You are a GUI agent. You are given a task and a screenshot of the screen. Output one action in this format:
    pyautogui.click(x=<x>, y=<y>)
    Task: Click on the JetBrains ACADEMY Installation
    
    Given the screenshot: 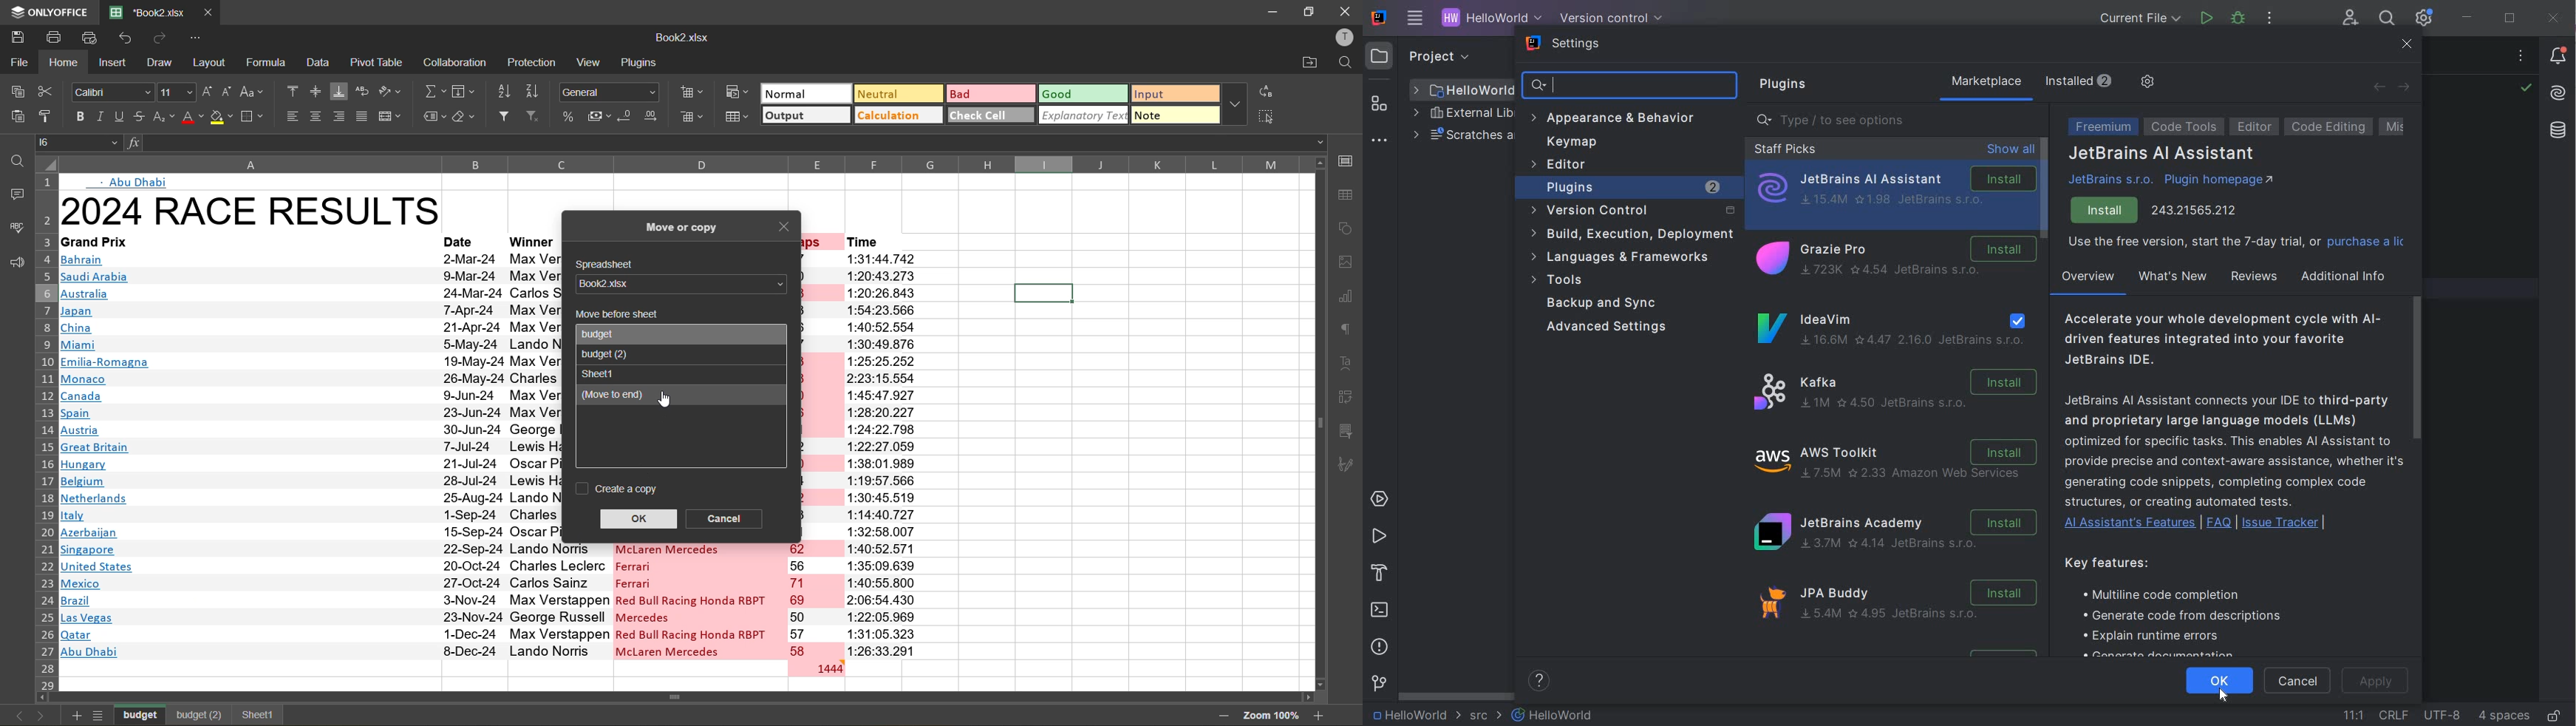 What is the action you would take?
    pyautogui.click(x=1895, y=535)
    